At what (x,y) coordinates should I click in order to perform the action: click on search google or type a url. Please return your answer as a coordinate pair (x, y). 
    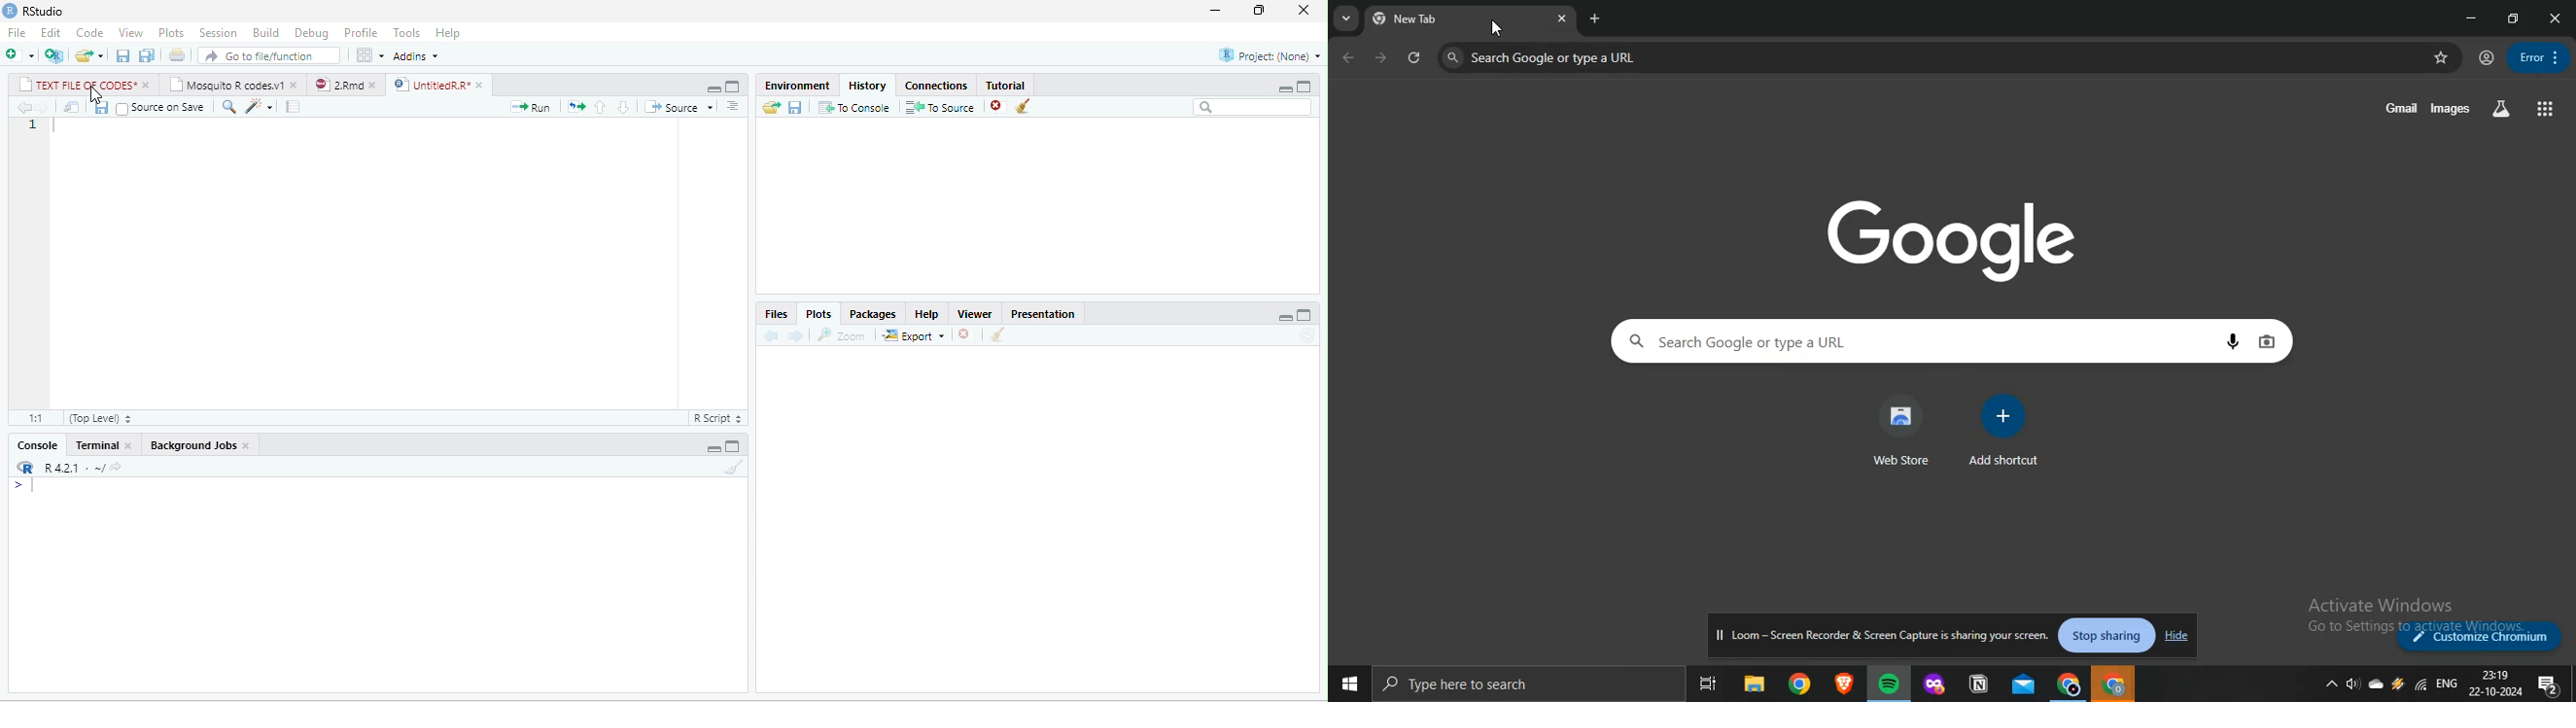
    Looking at the image, I should click on (1914, 342).